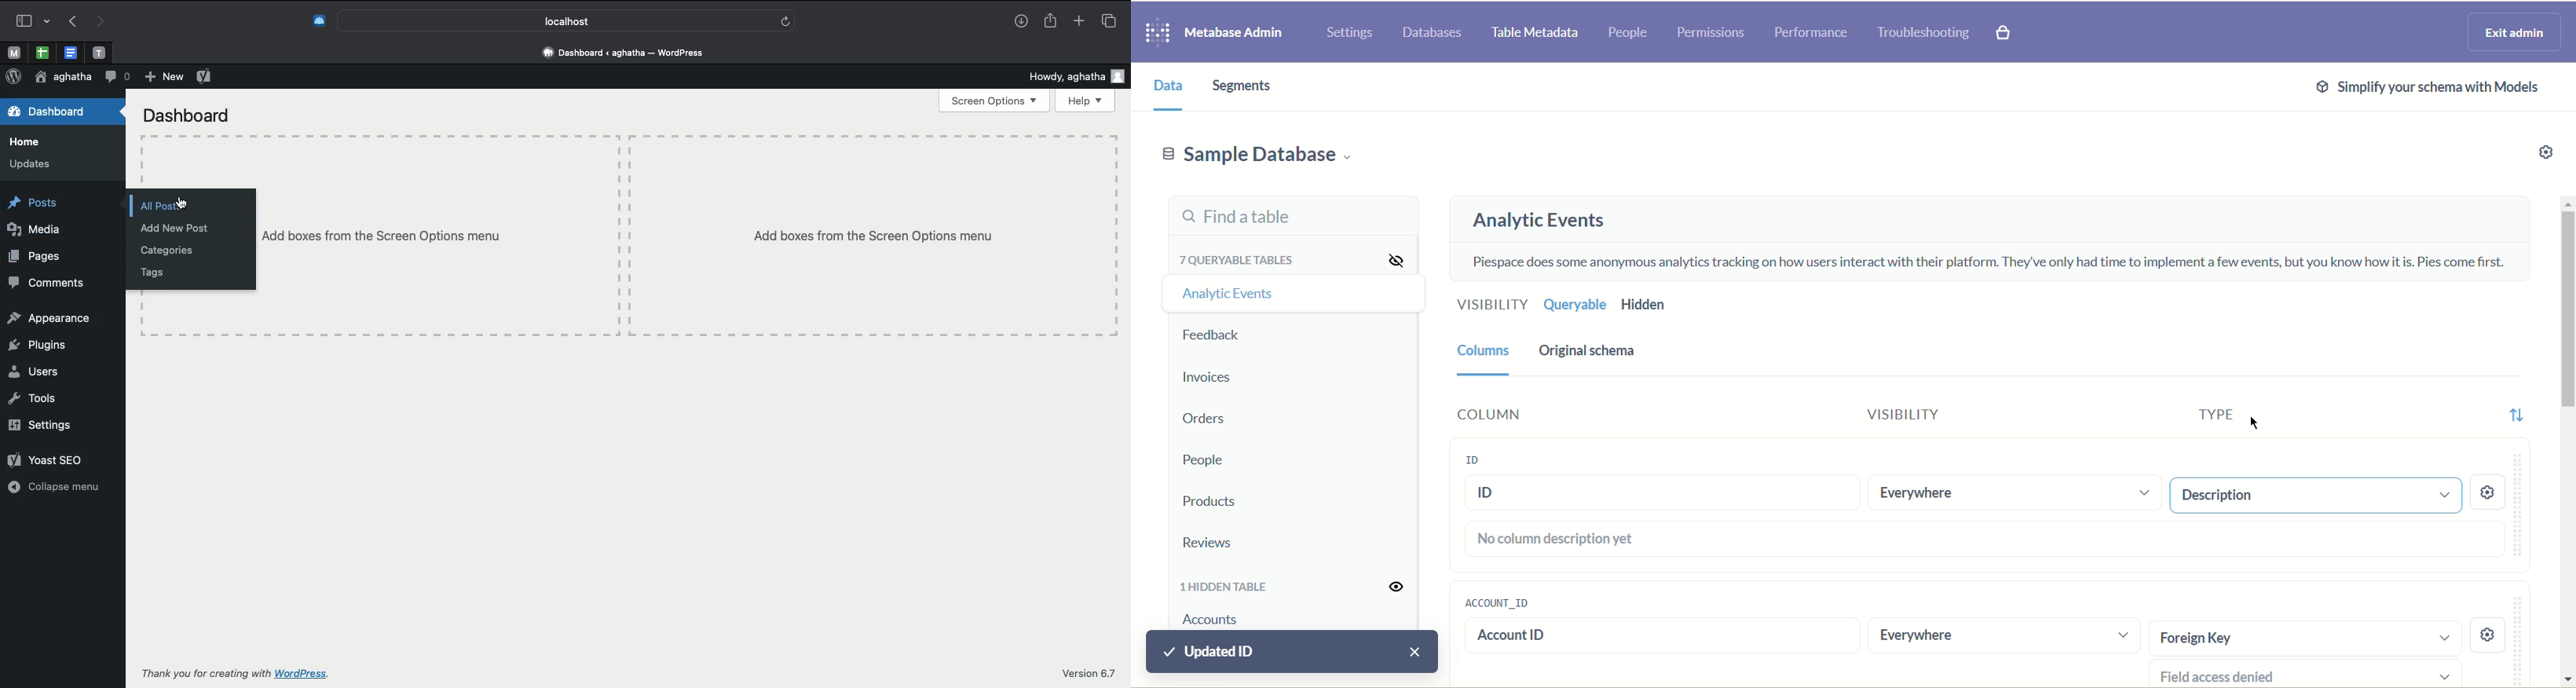 The image size is (2576, 700). I want to click on Plugins, so click(35, 345).